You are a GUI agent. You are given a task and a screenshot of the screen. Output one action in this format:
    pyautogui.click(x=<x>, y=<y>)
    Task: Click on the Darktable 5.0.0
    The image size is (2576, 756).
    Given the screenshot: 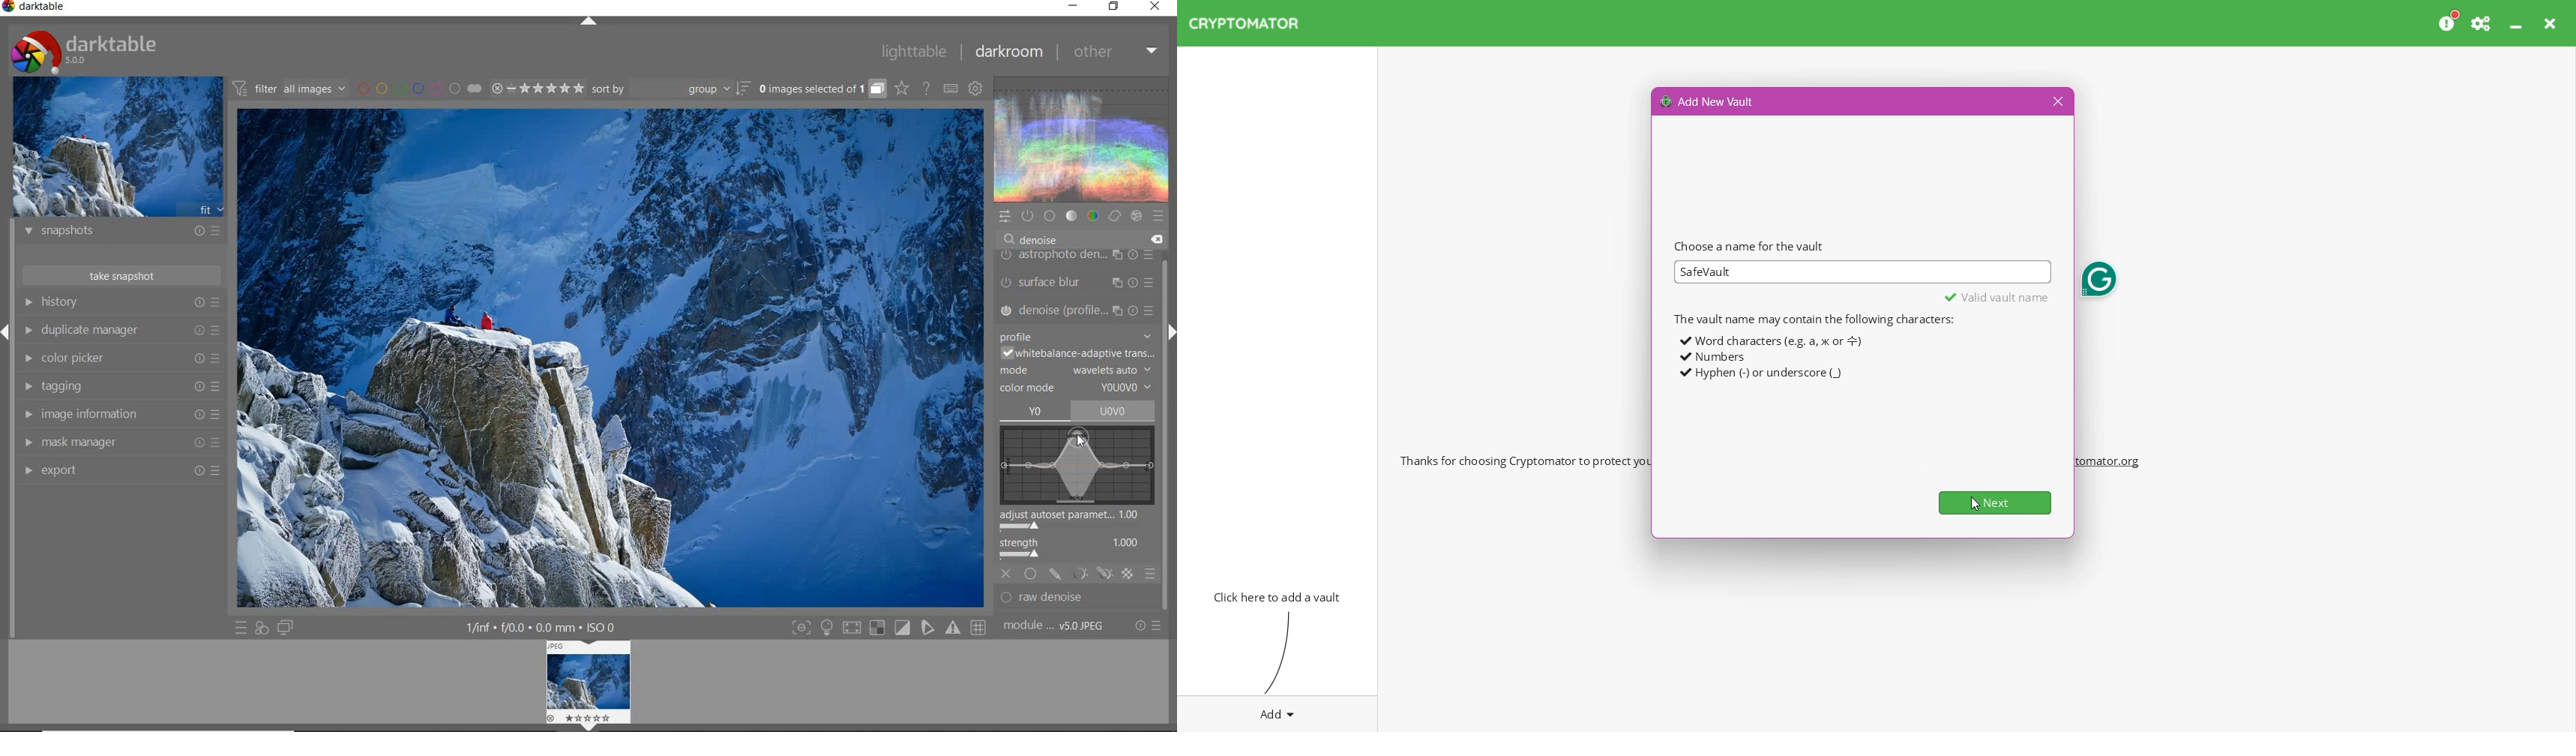 What is the action you would take?
    pyautogui.click(x=84, y=52)
    